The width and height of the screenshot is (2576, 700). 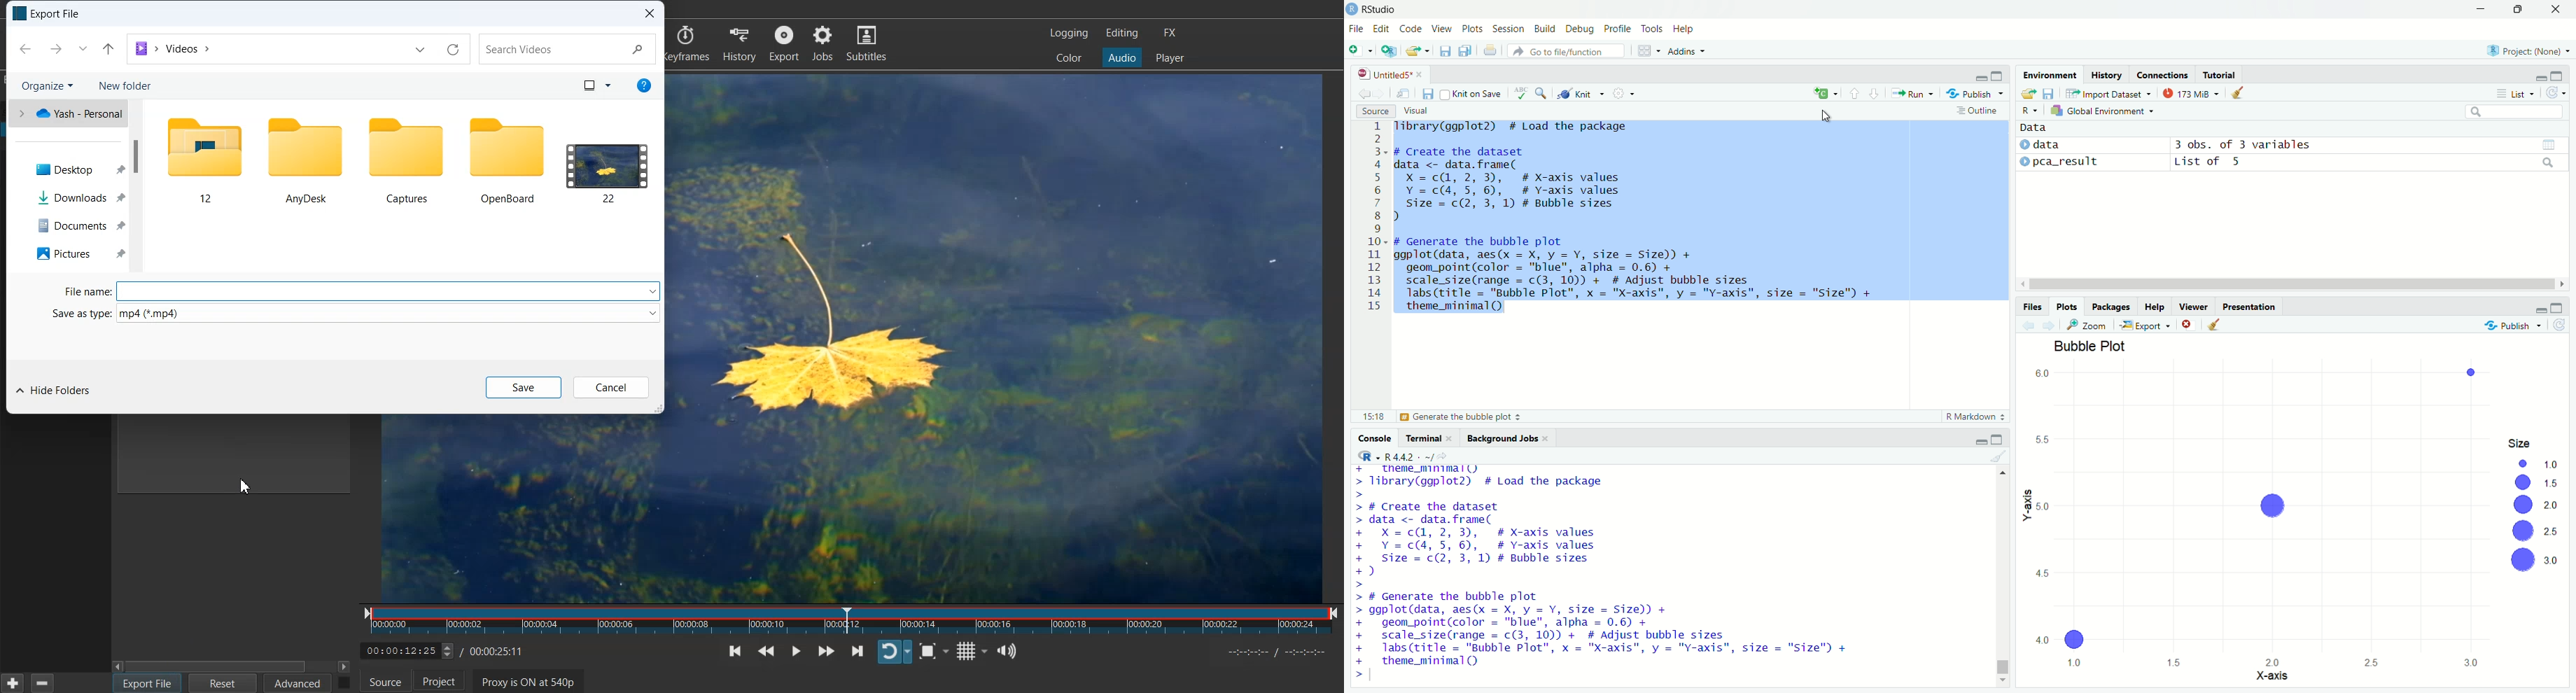 I want to click on Toggle play or pause, so click(x=800, y=651).